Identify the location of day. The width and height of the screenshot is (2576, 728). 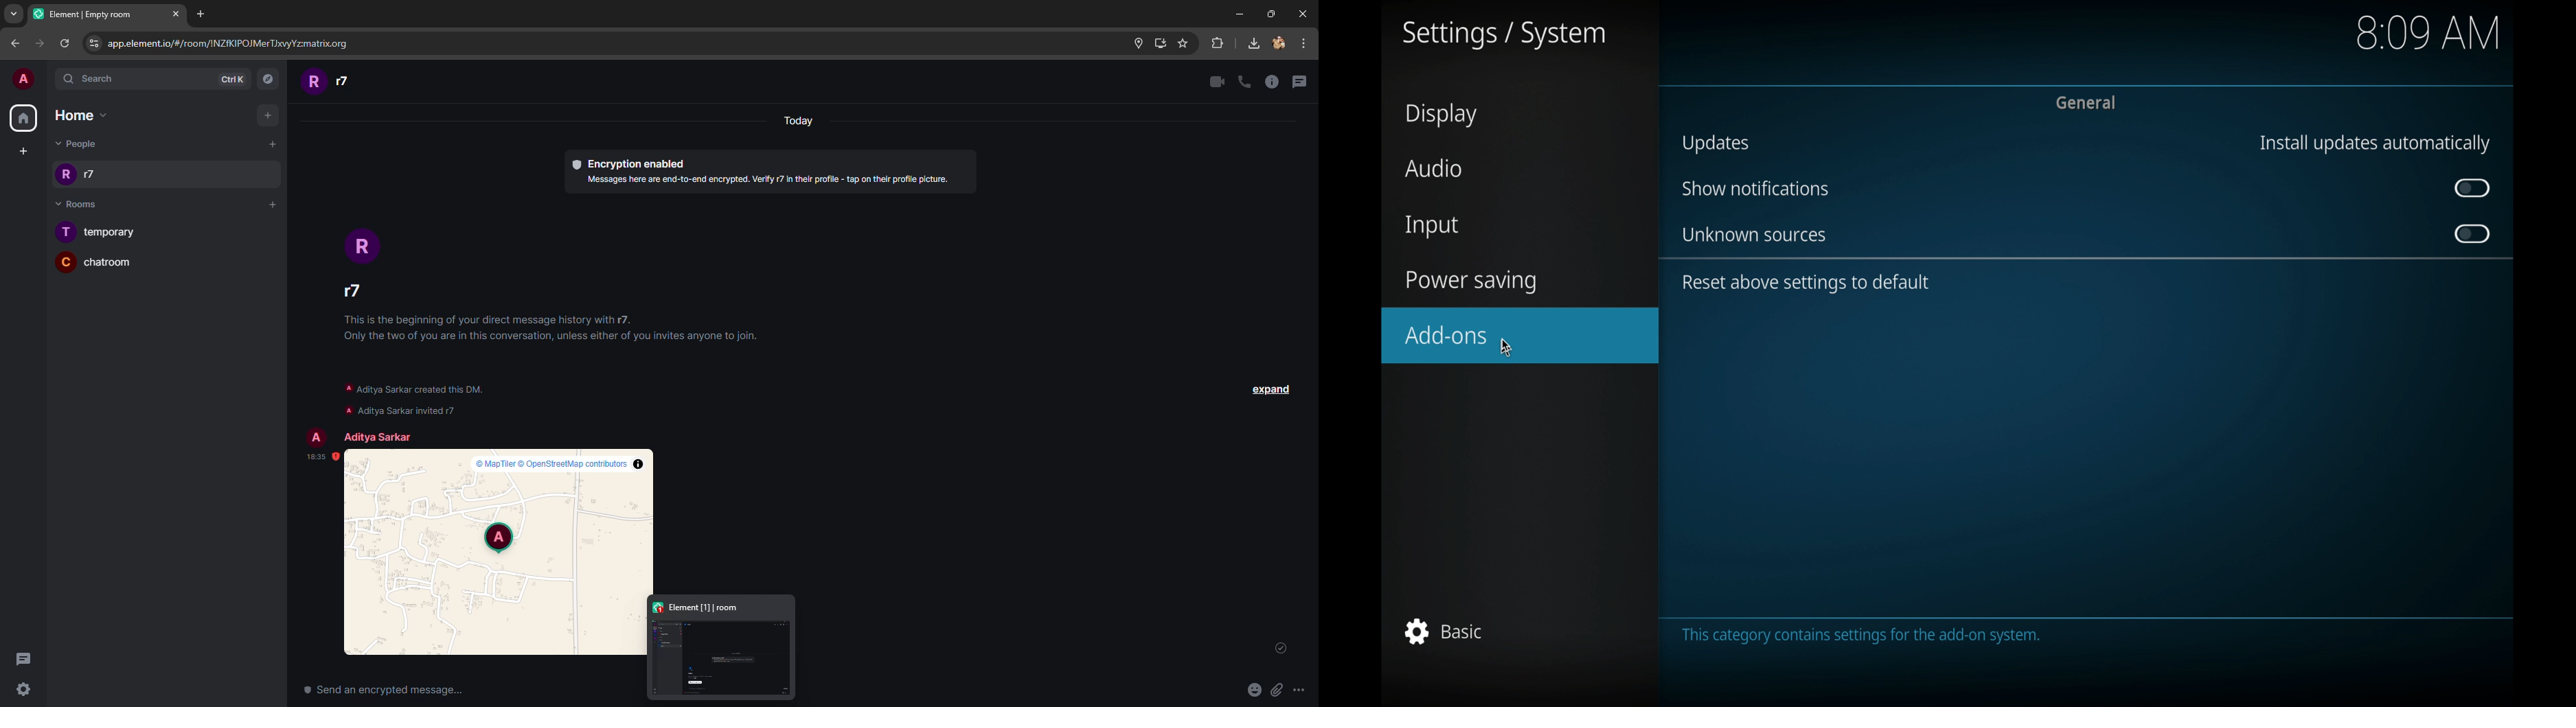
(802, 121).